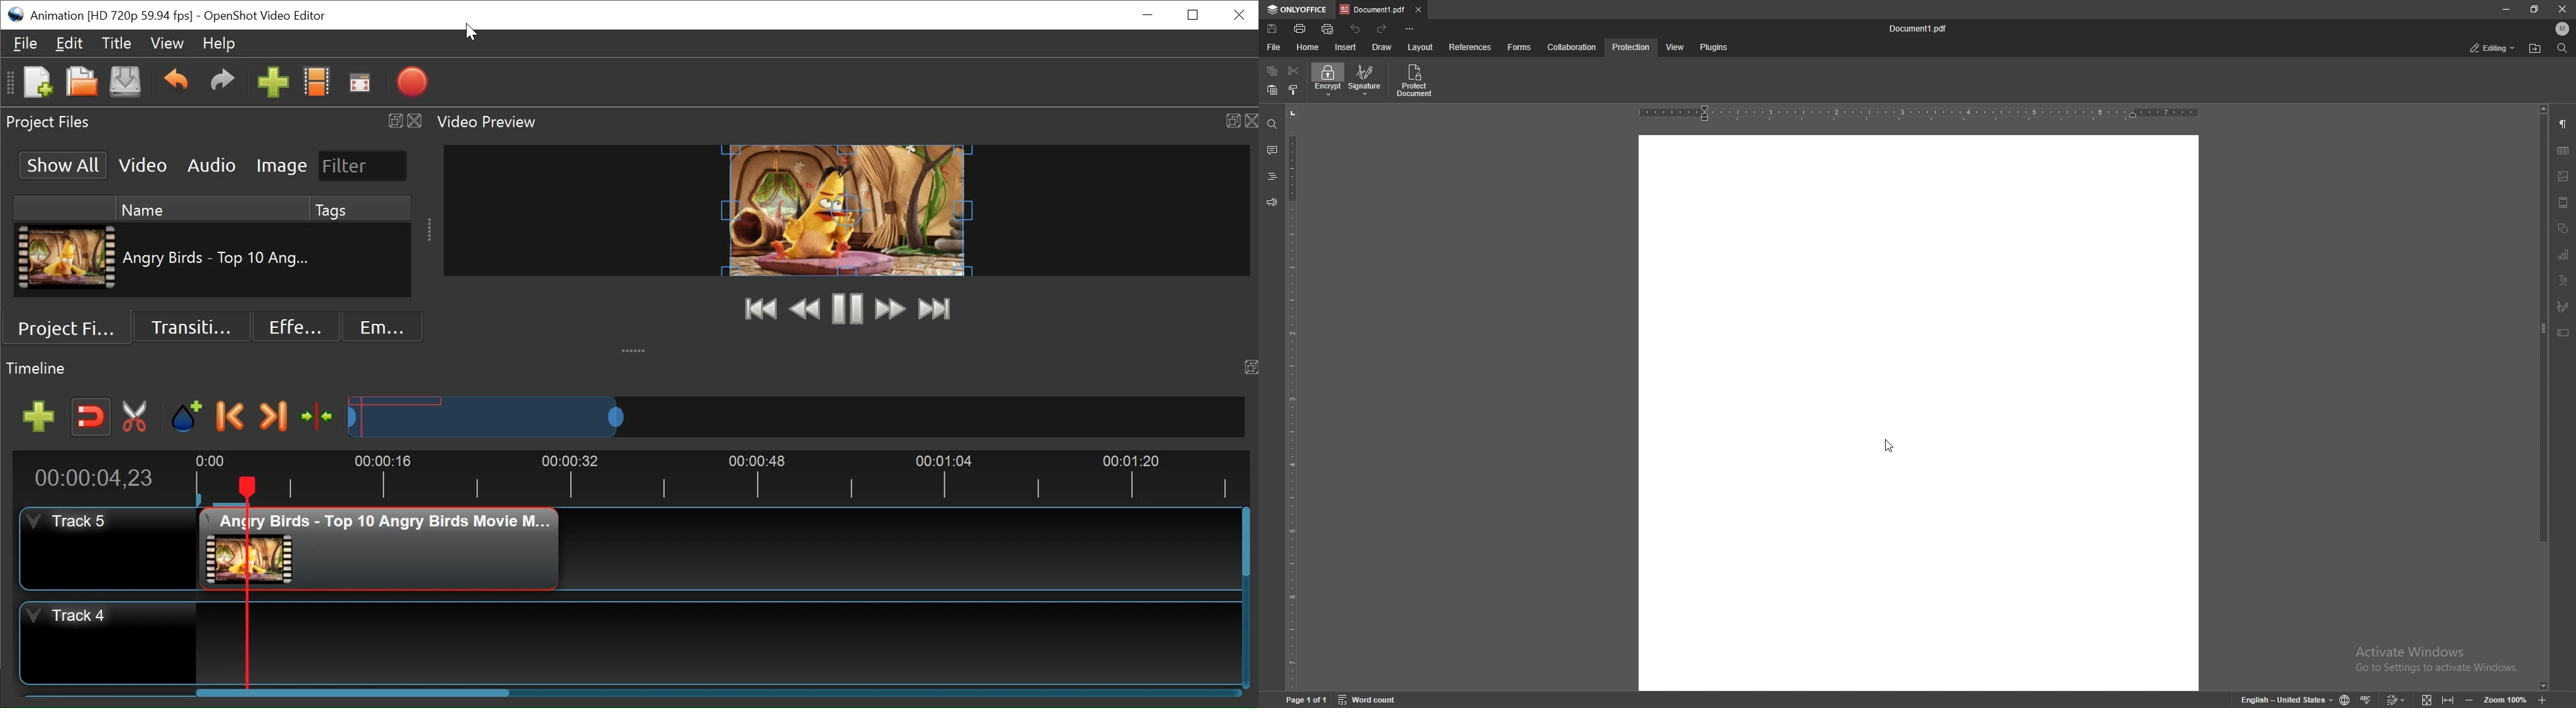 Image resolution: width=2576 pixels, height=728 pixels. Describe the element at coordinates (1716, 47) in the screenshot. I see `plugins` at that location.